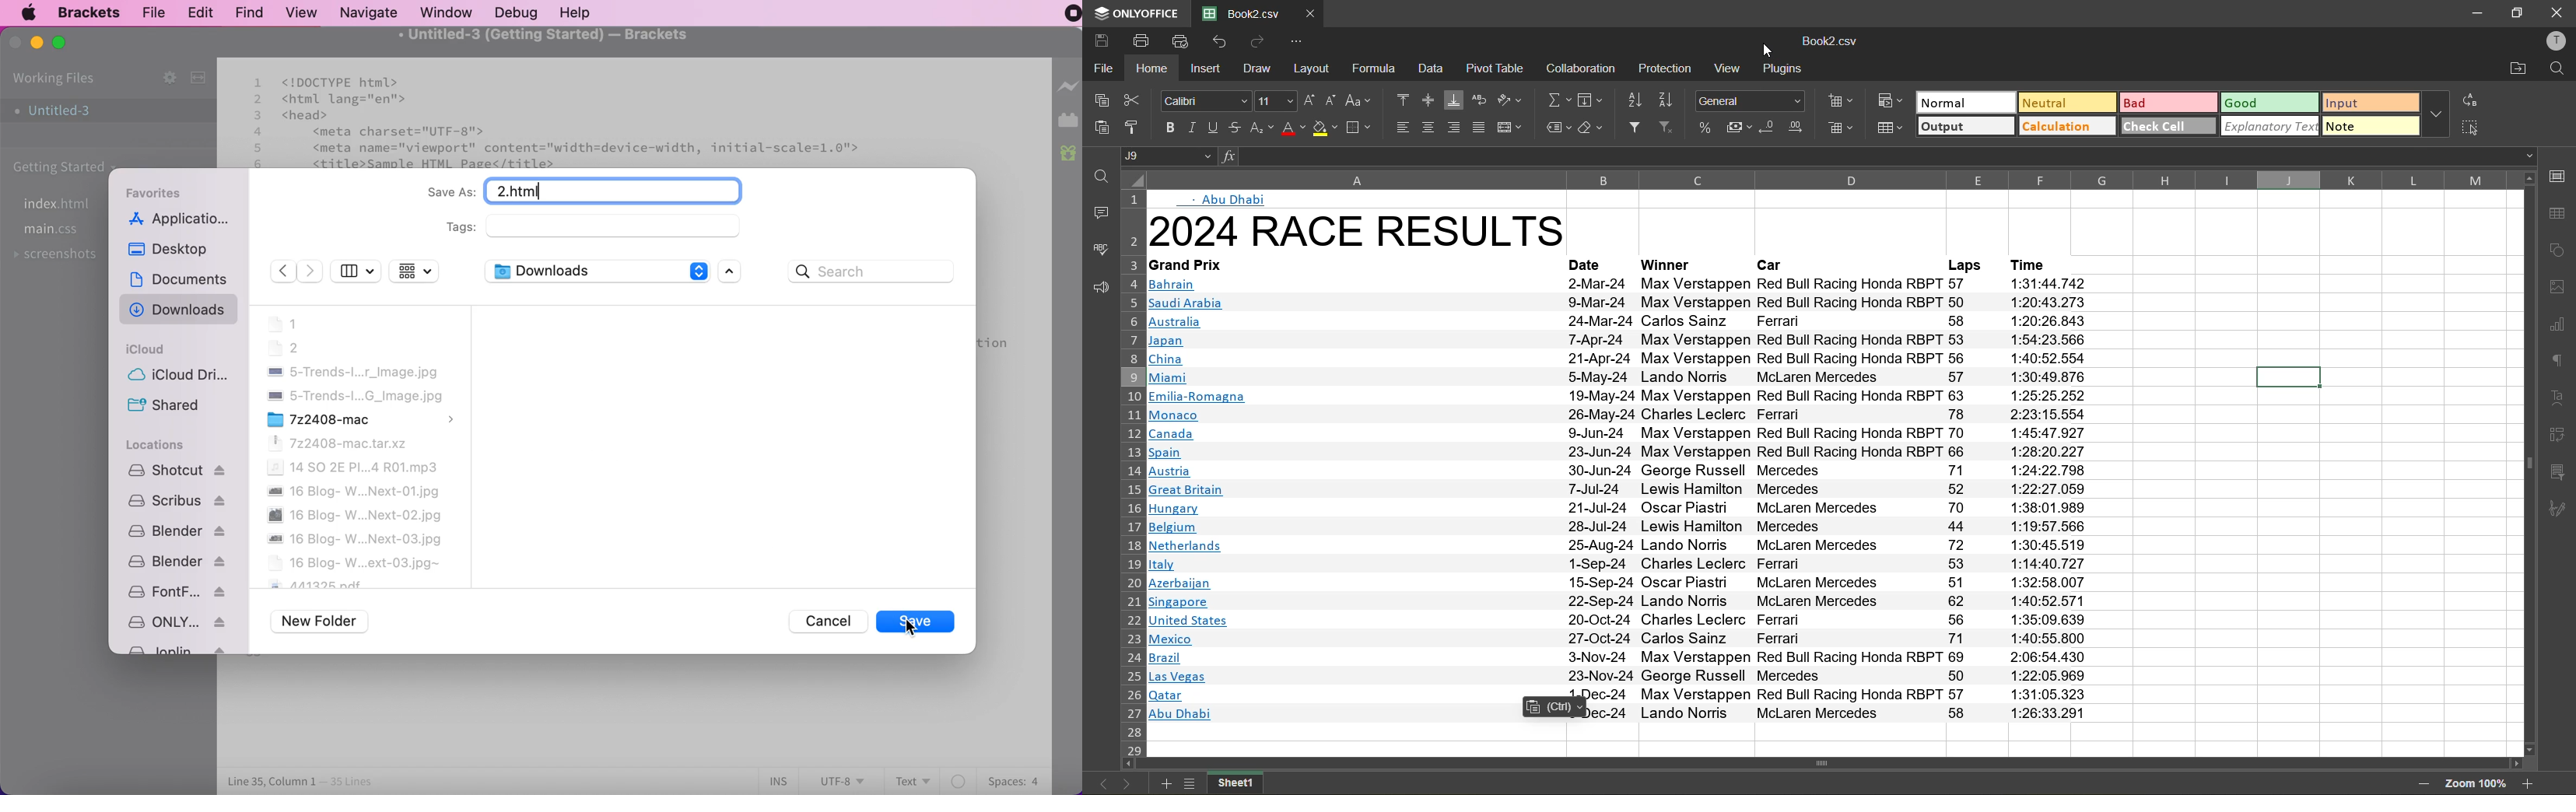 This screenshot has height=812, width=2576. Describe the element at coordinates (2170, 102) in the screenshot. I see `bad` at that location.